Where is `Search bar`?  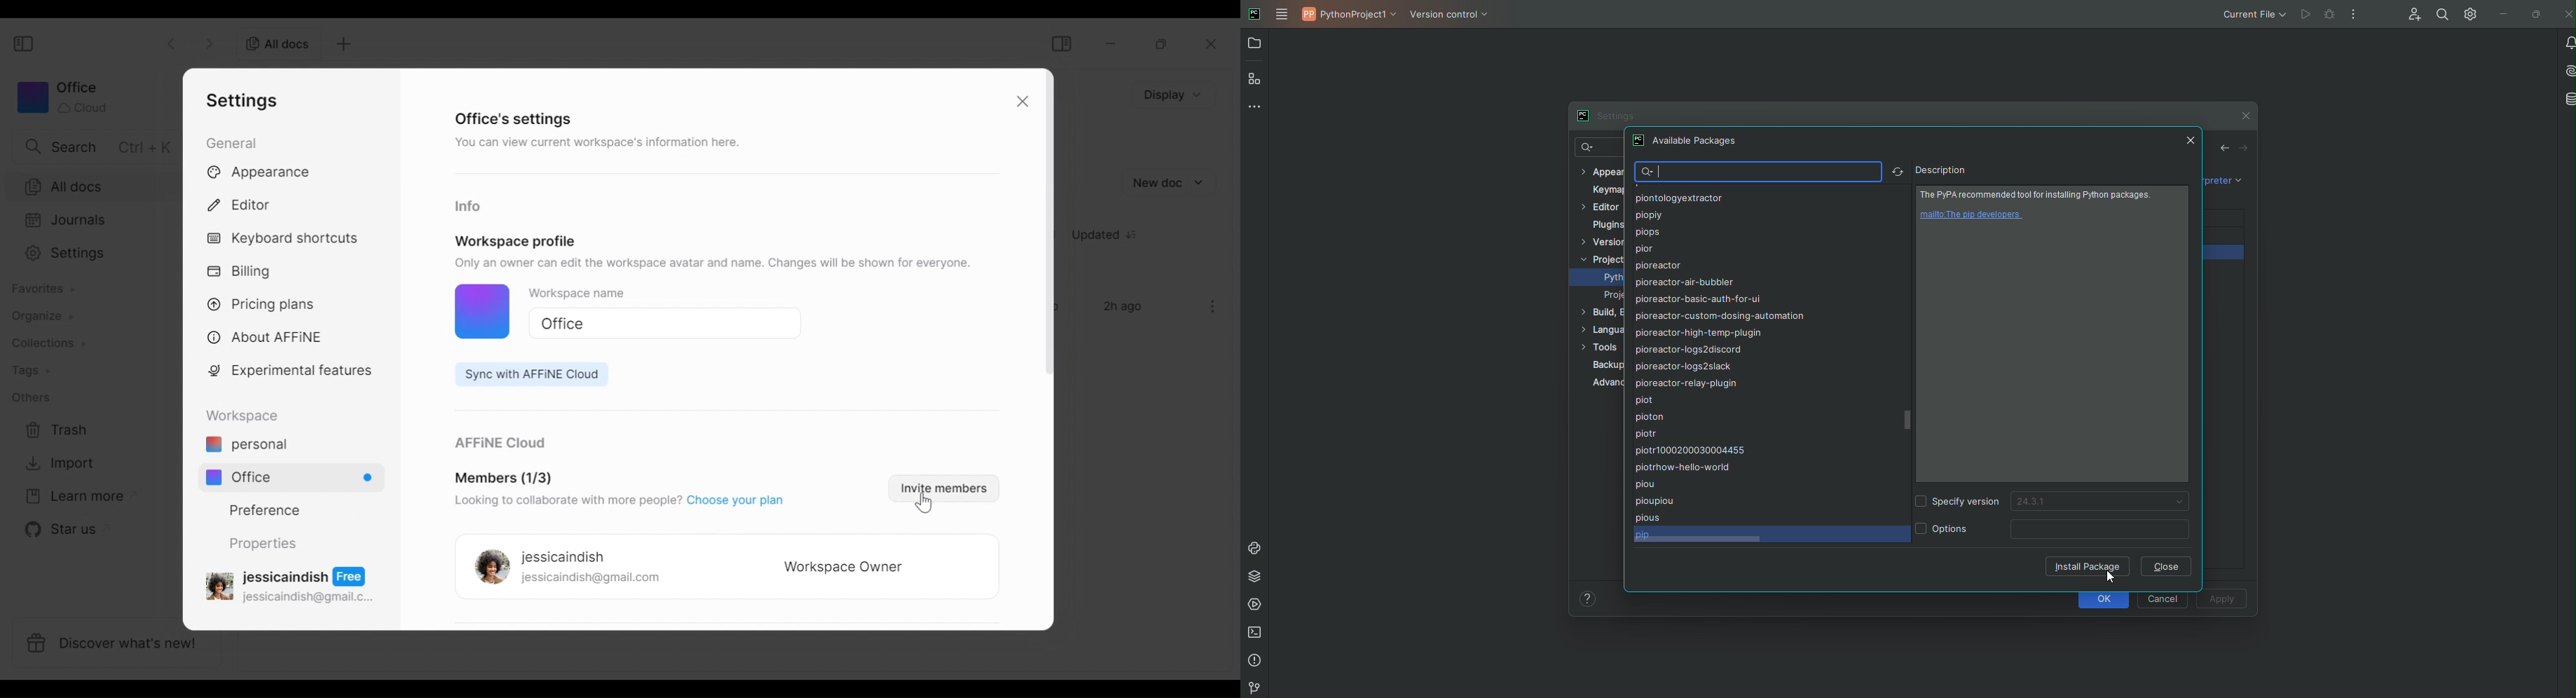 Search bar is located at coordinates (1758, 172).